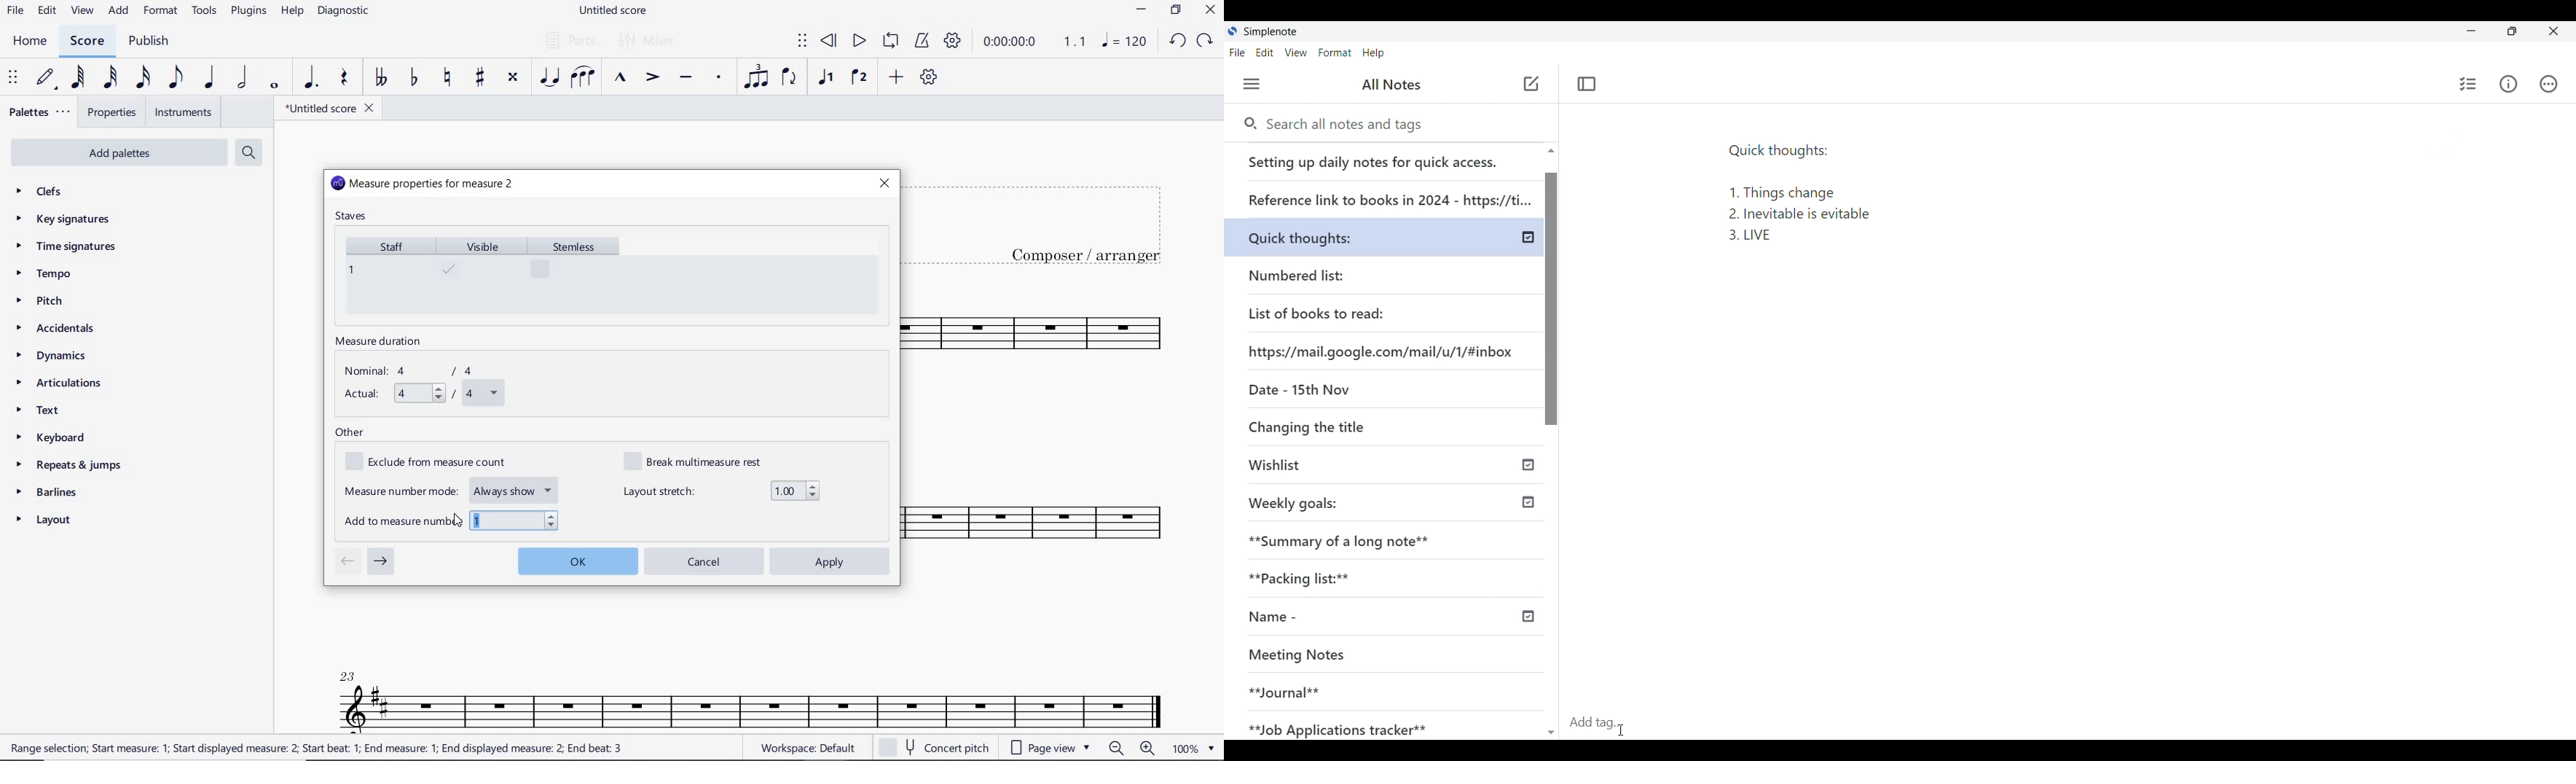 The height and width of the screenshot is (784, 2576). What do you see at coordinates (1251, 84) in the screenshot?
I see `Menu` at bounding box center [1251, 84].